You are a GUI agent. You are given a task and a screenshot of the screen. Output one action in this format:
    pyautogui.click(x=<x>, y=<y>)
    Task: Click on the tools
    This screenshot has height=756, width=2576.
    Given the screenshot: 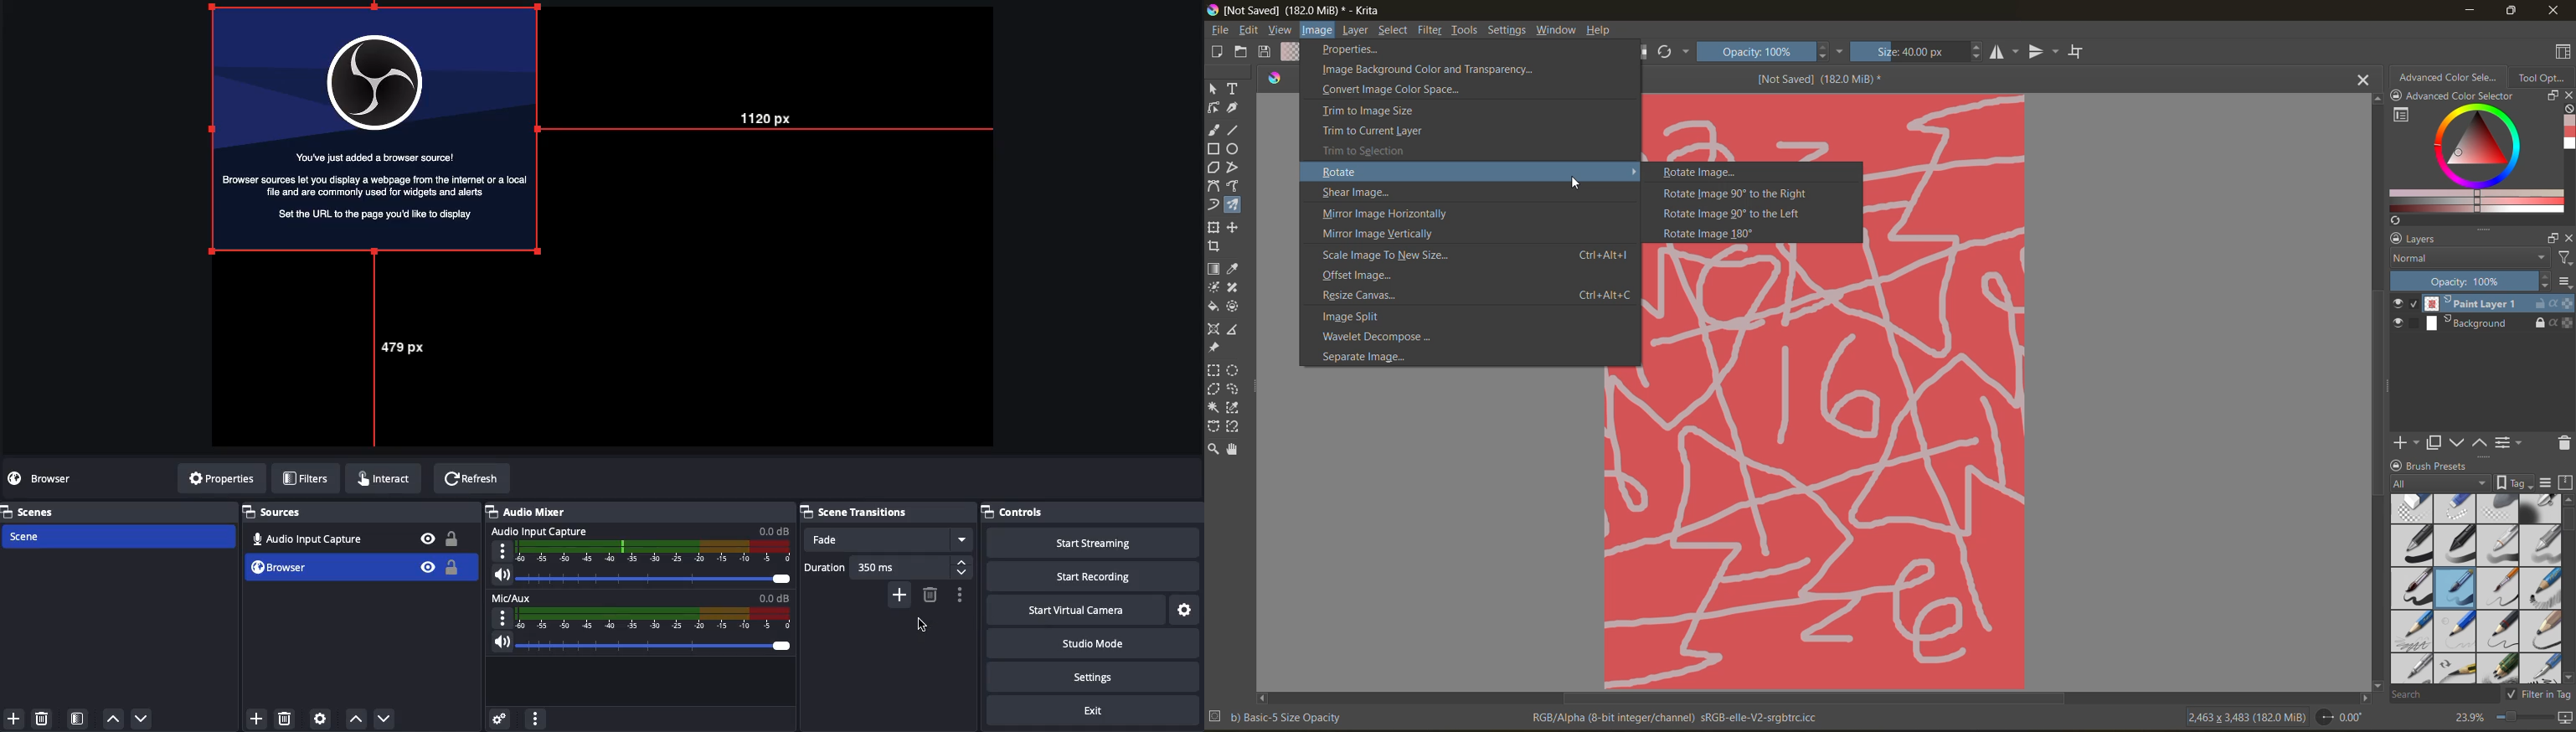 What is the action you would take?
    pyautogui.click(x=1229, y=269)
    